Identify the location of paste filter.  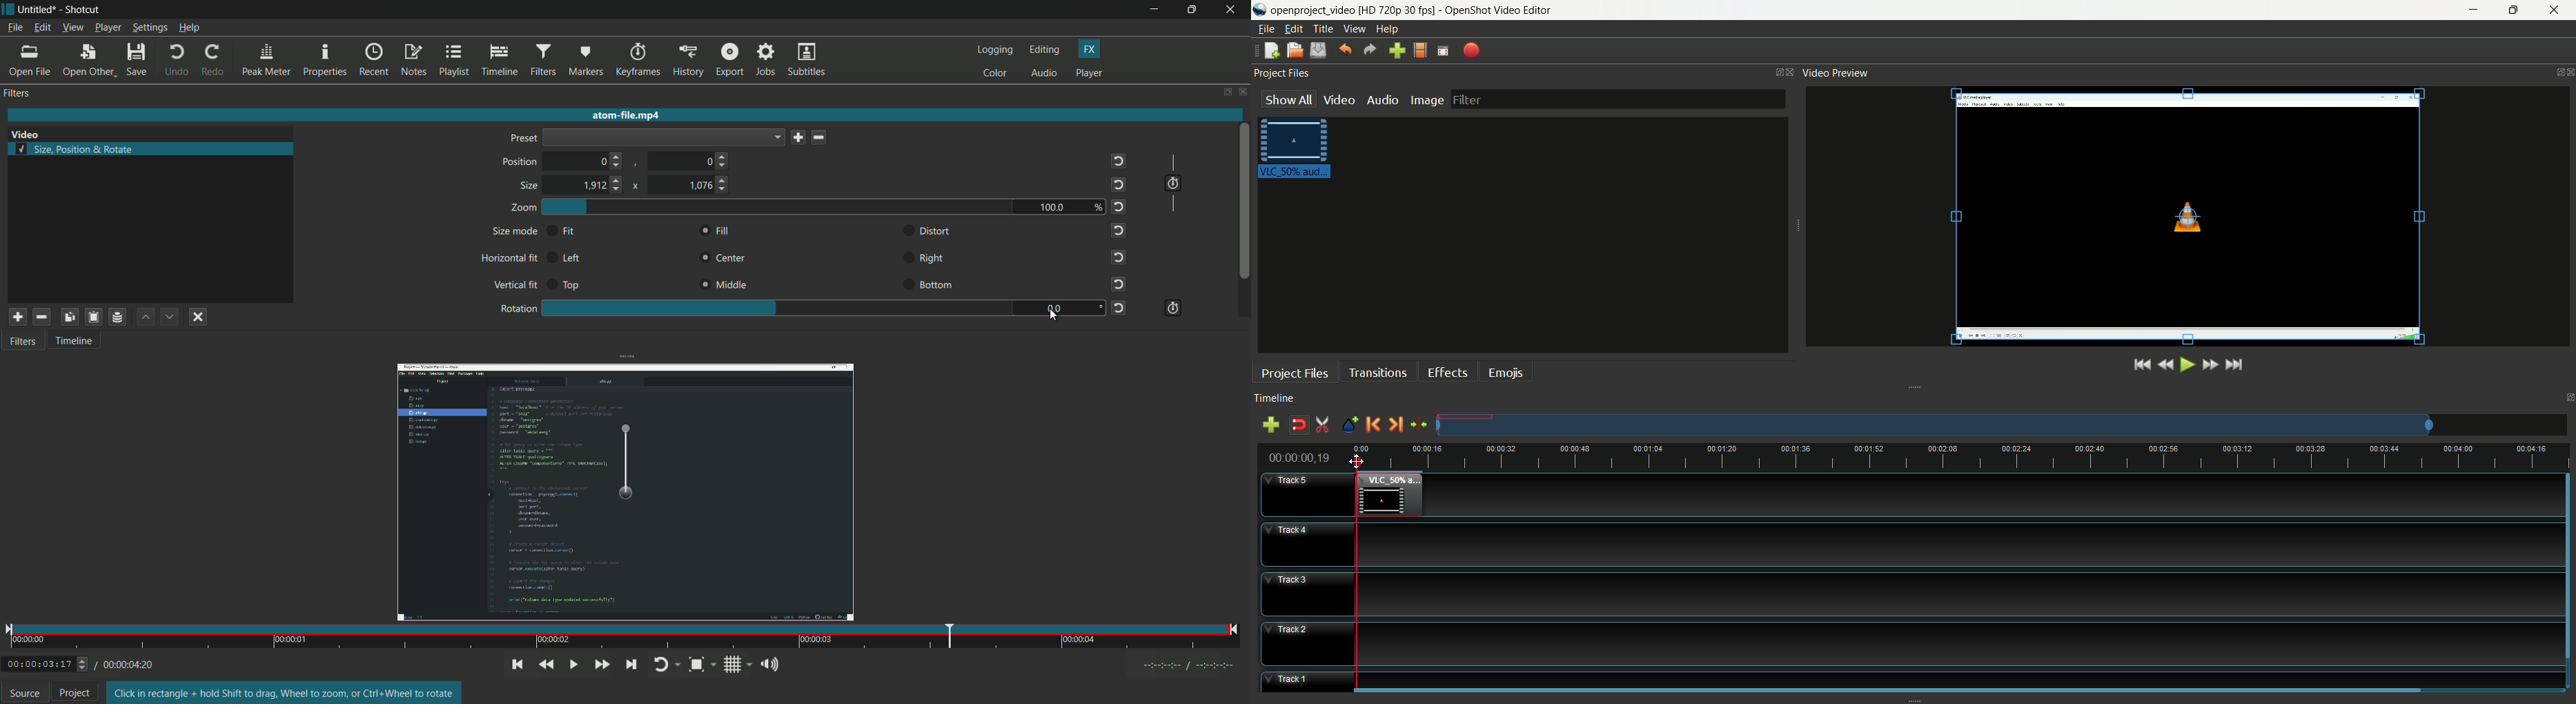
(93, 317).